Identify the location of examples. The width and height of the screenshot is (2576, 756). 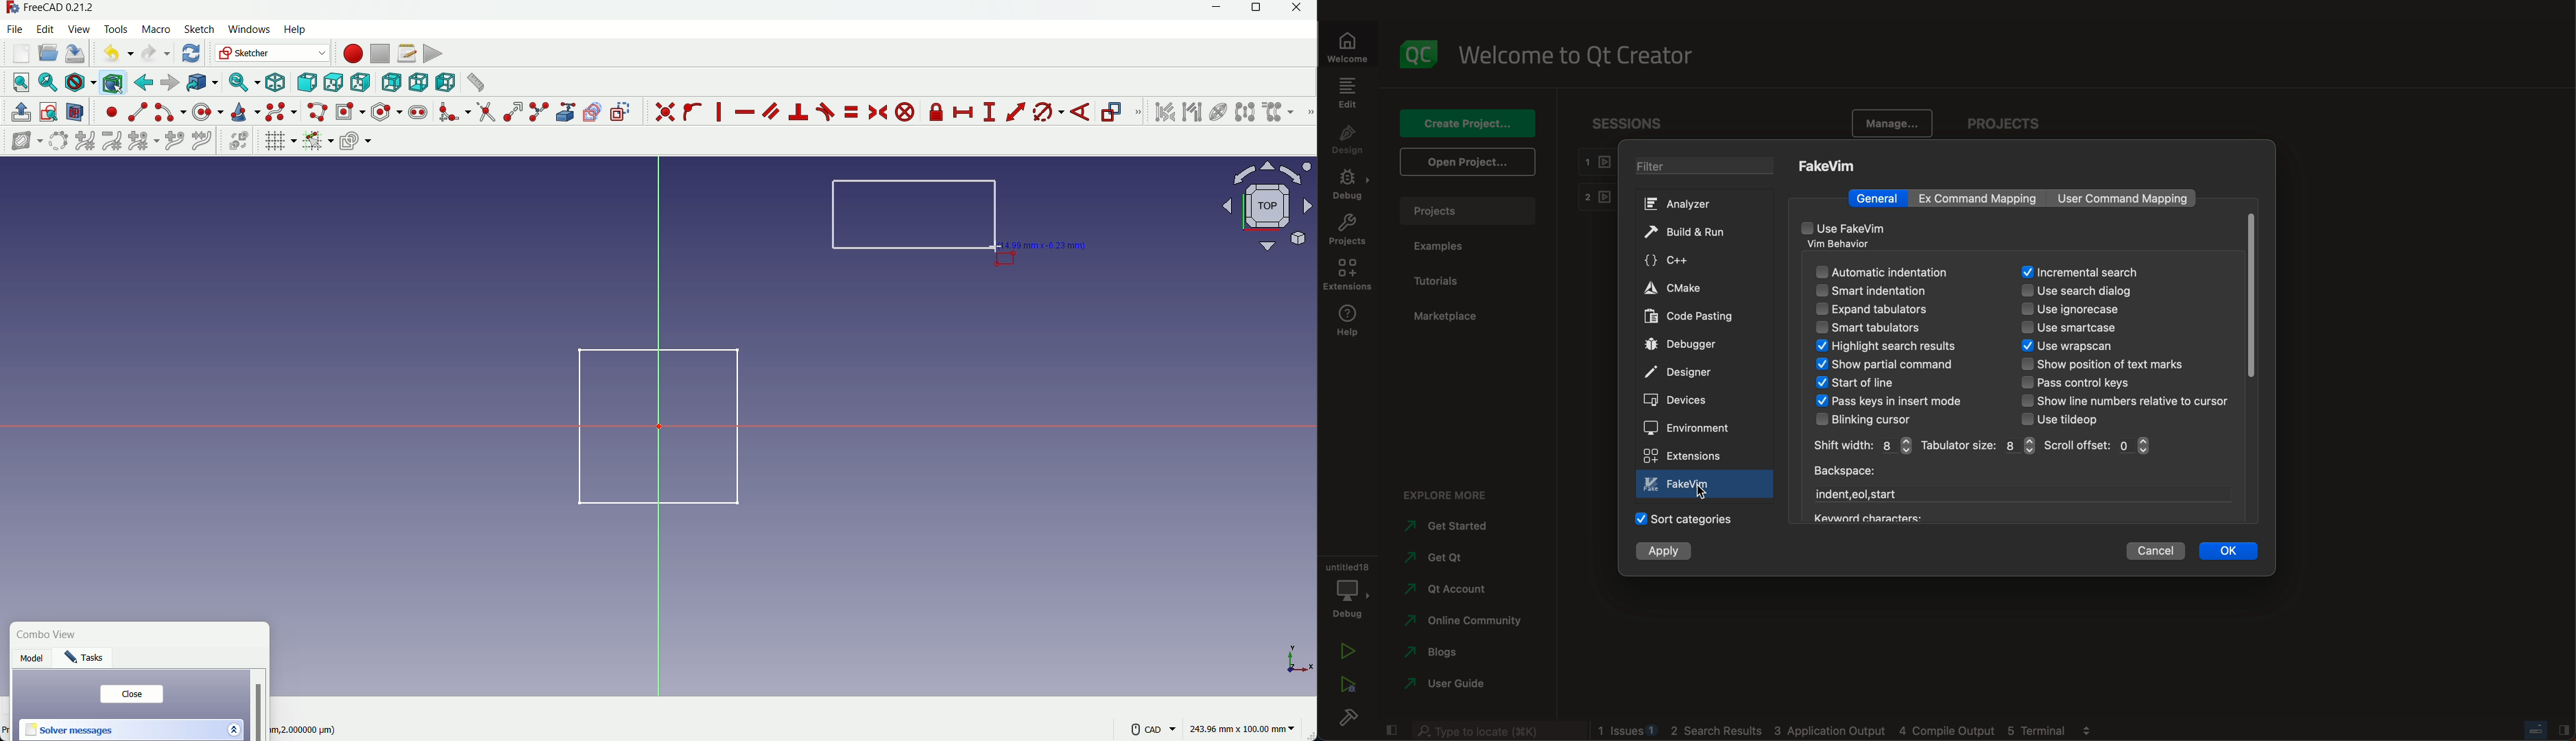
(1443, 245).